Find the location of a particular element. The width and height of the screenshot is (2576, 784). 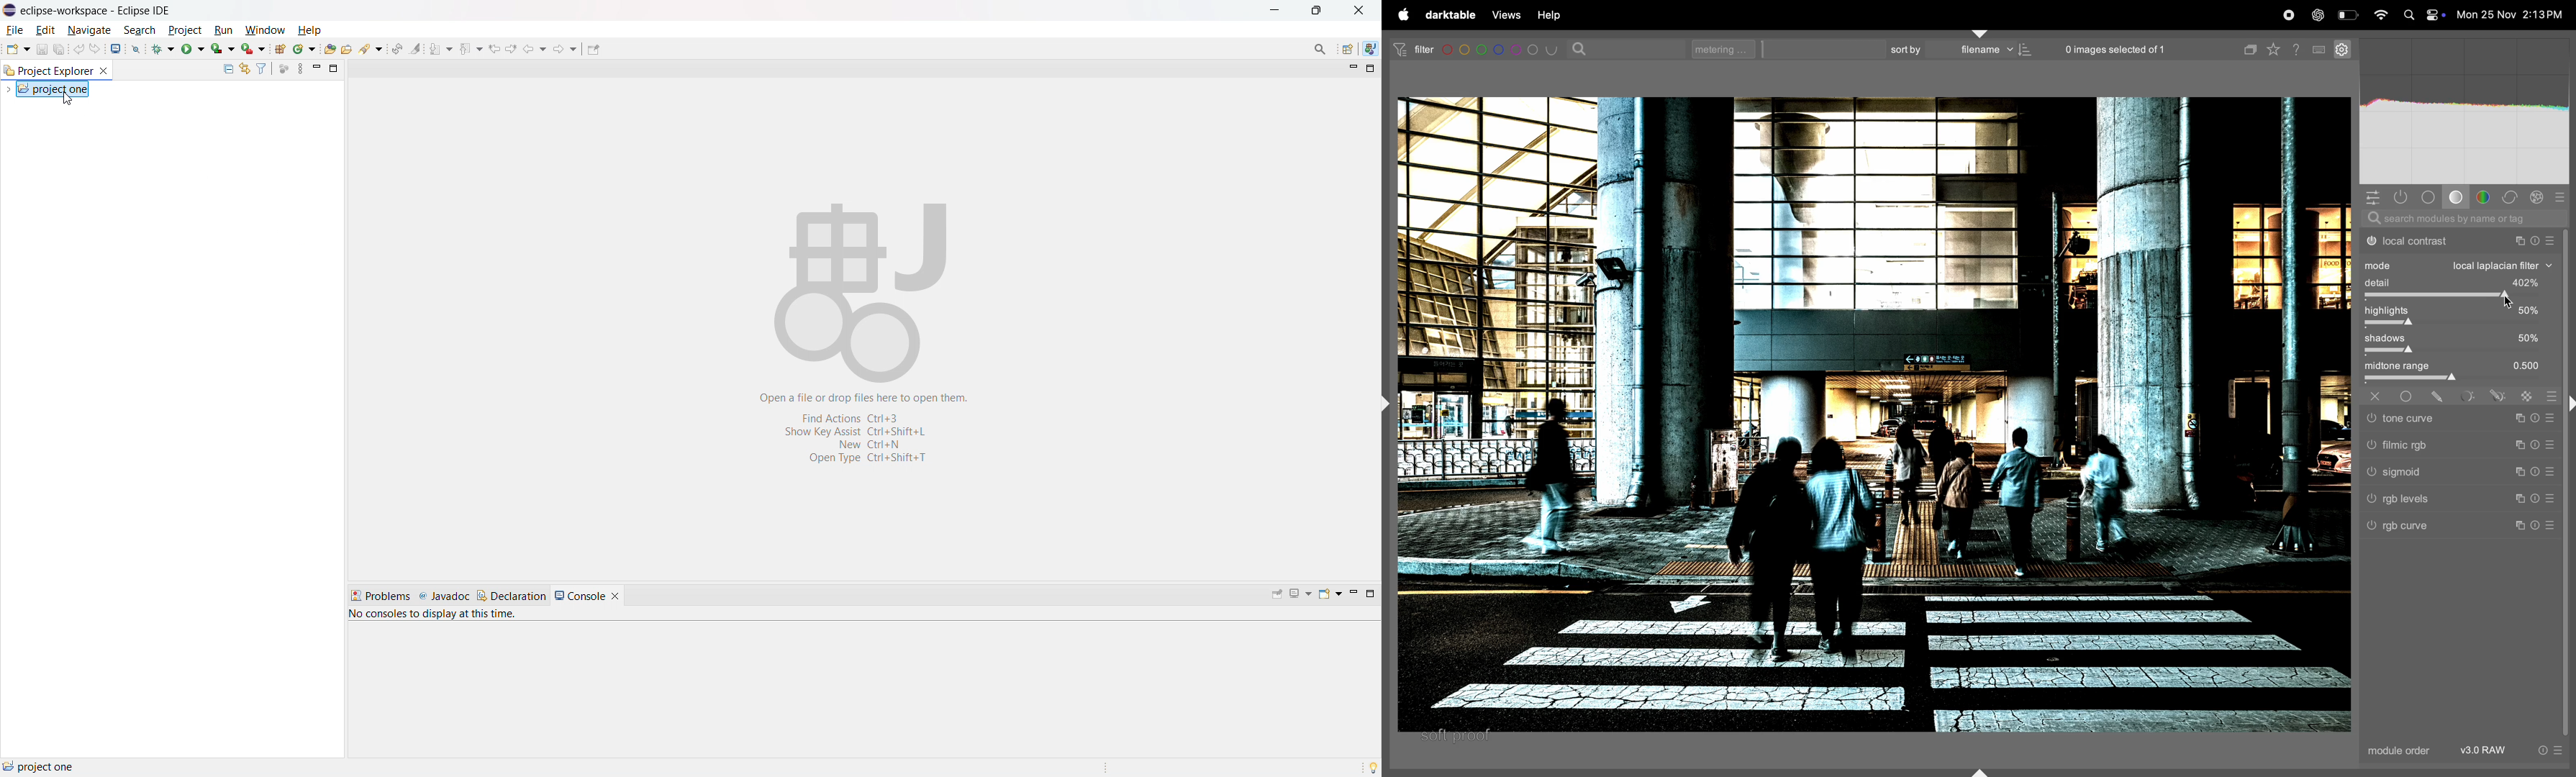

rgb levels switched off is located at coordinates (2371, 501).